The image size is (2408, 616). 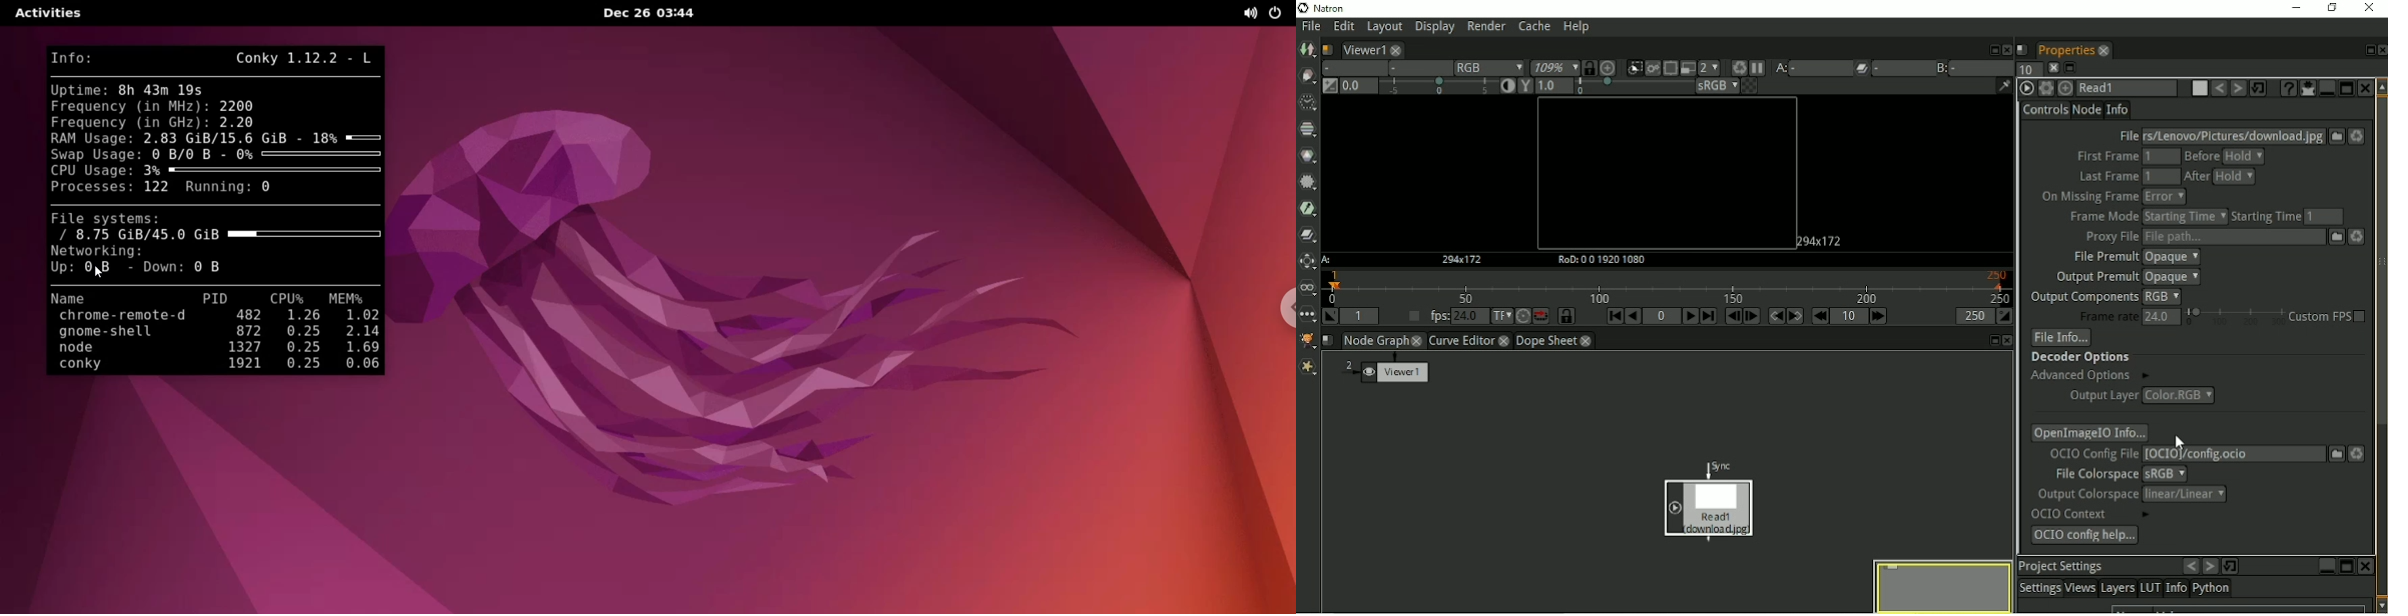 What do you see at coordinates (362, 366) in the screenshot?
I see `0.06` at bounding box center [362, 366].